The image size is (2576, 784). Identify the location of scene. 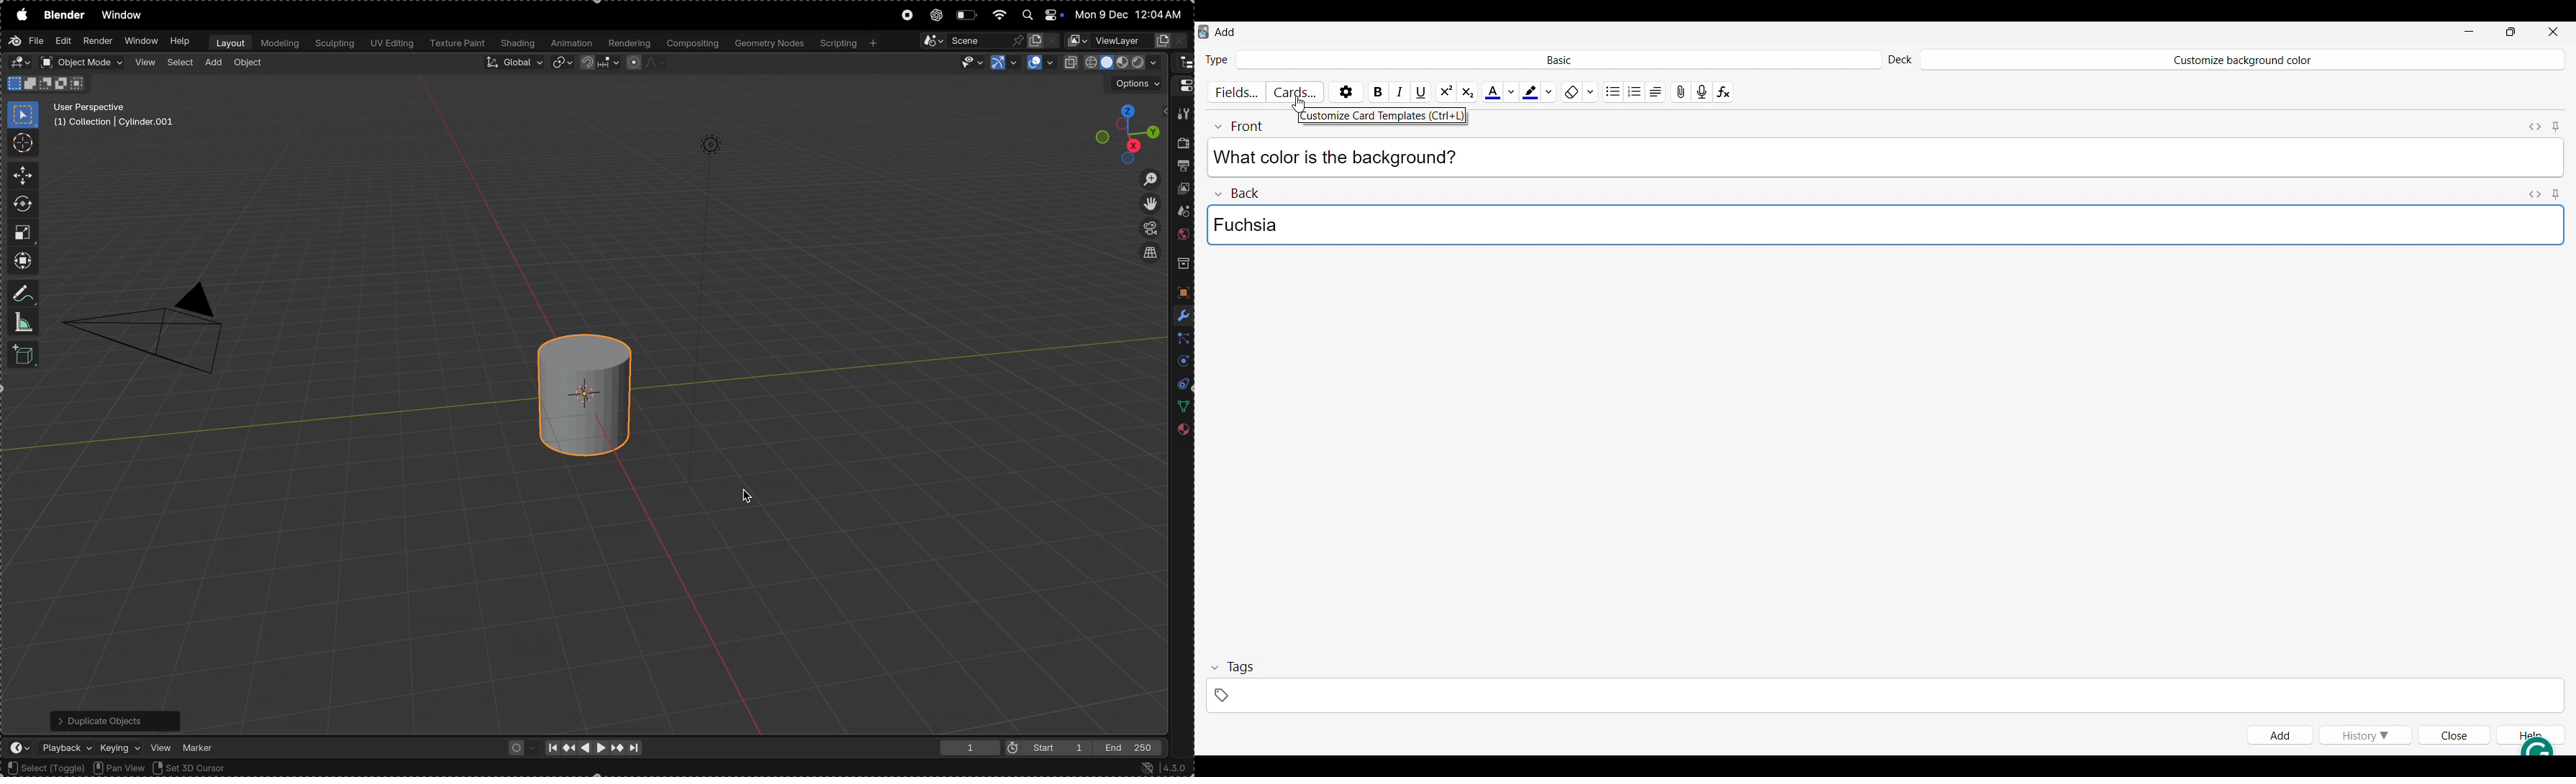
(1182, 213).